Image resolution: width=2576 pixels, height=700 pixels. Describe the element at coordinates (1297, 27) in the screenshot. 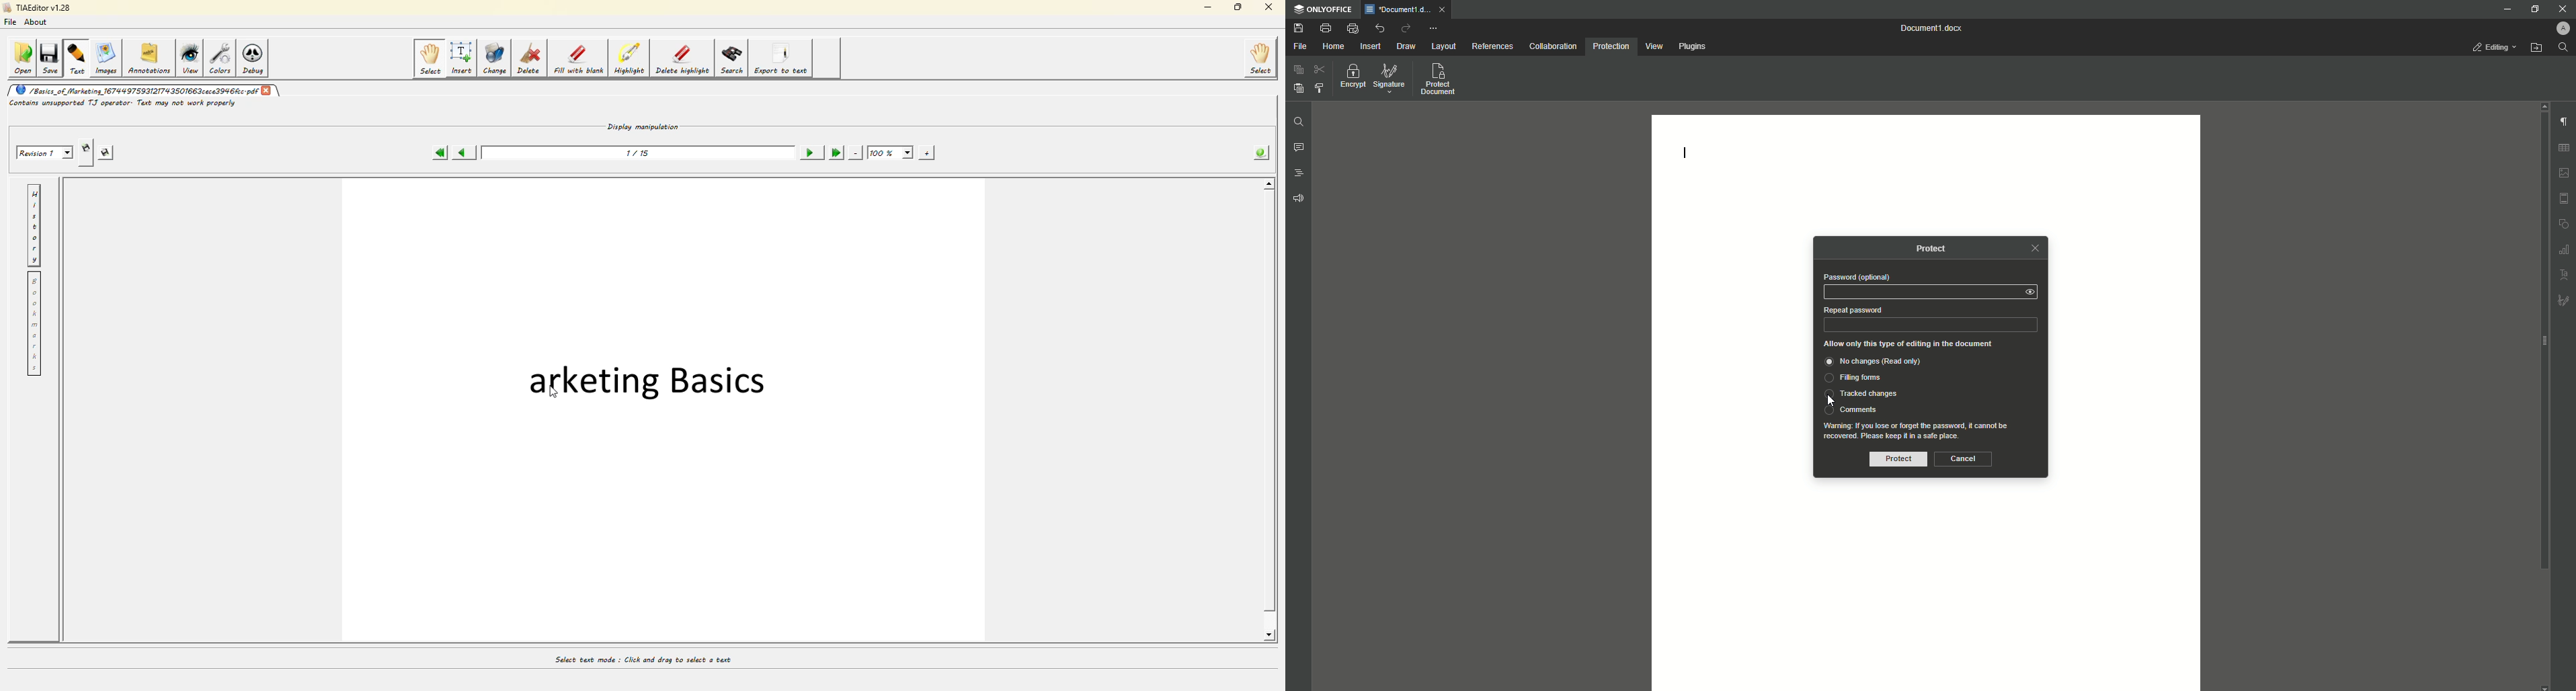

I see `Save` at that location.